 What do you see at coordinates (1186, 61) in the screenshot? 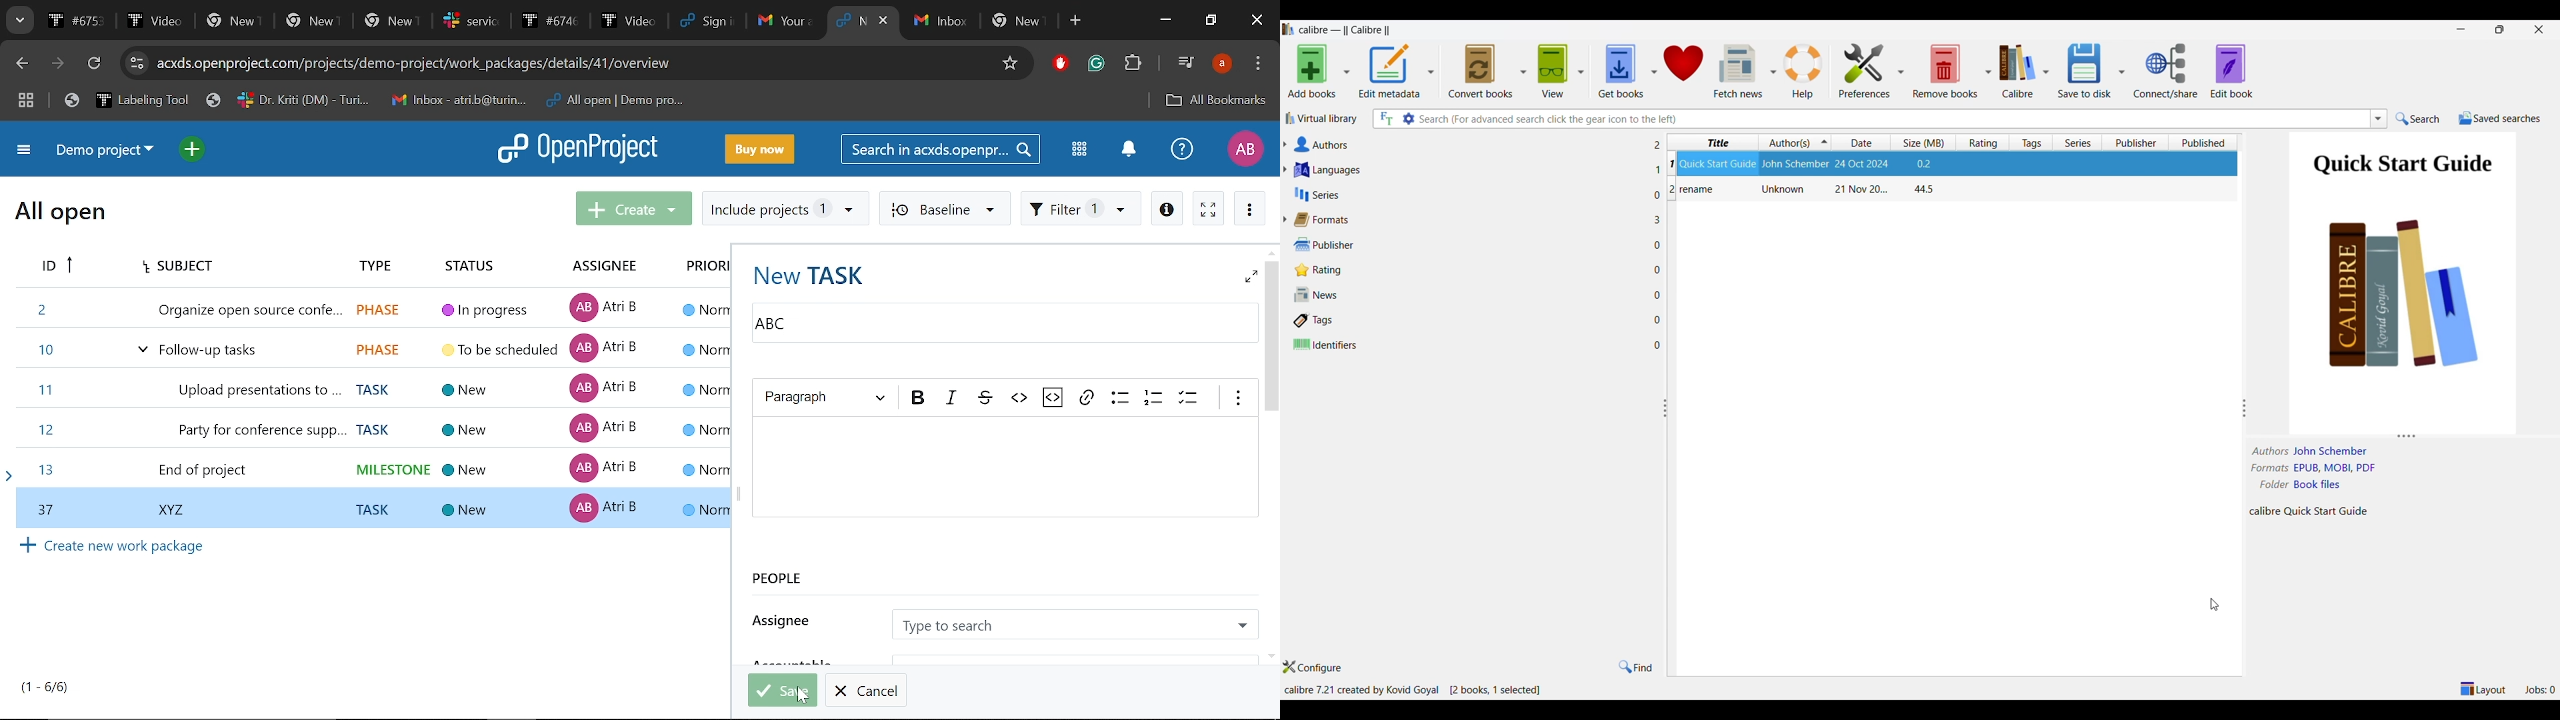
I see `Control your music videos and more` at bounding box center [1186, 61].